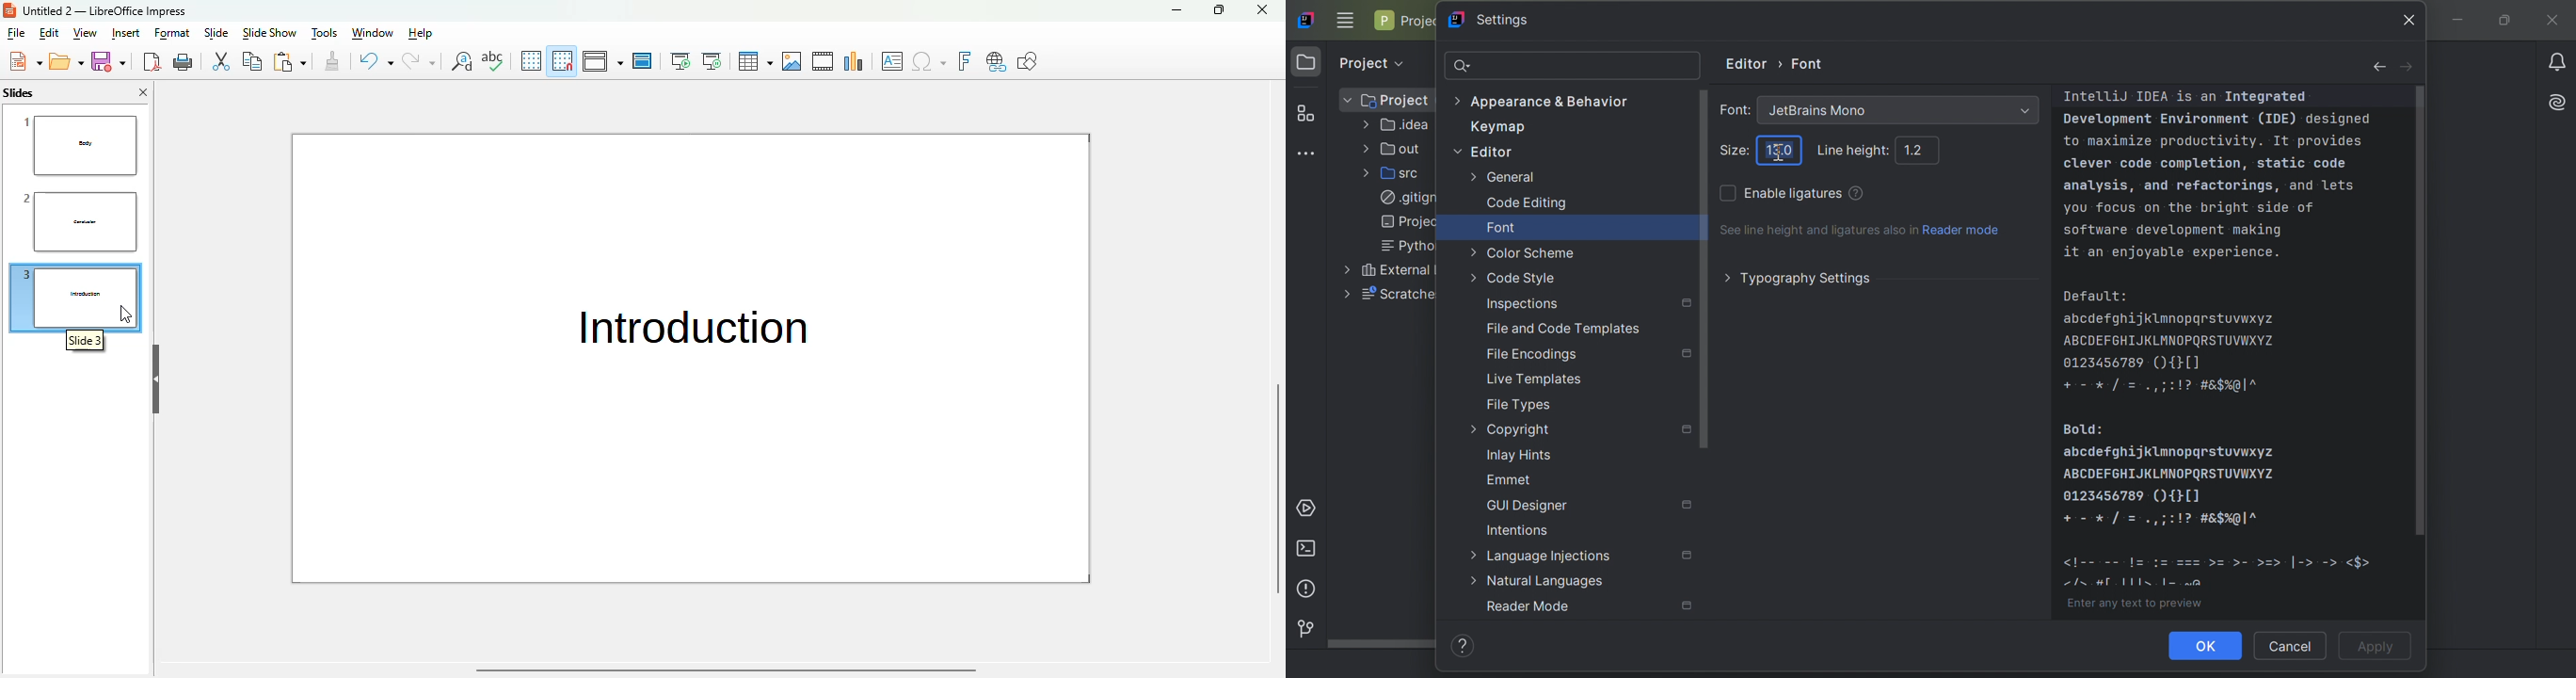 Image resolution: width=2576 pixels, height=700 pixels. Describe the element at coordinates (1572, 65) in the screenshot. I see `search bar` at that location.